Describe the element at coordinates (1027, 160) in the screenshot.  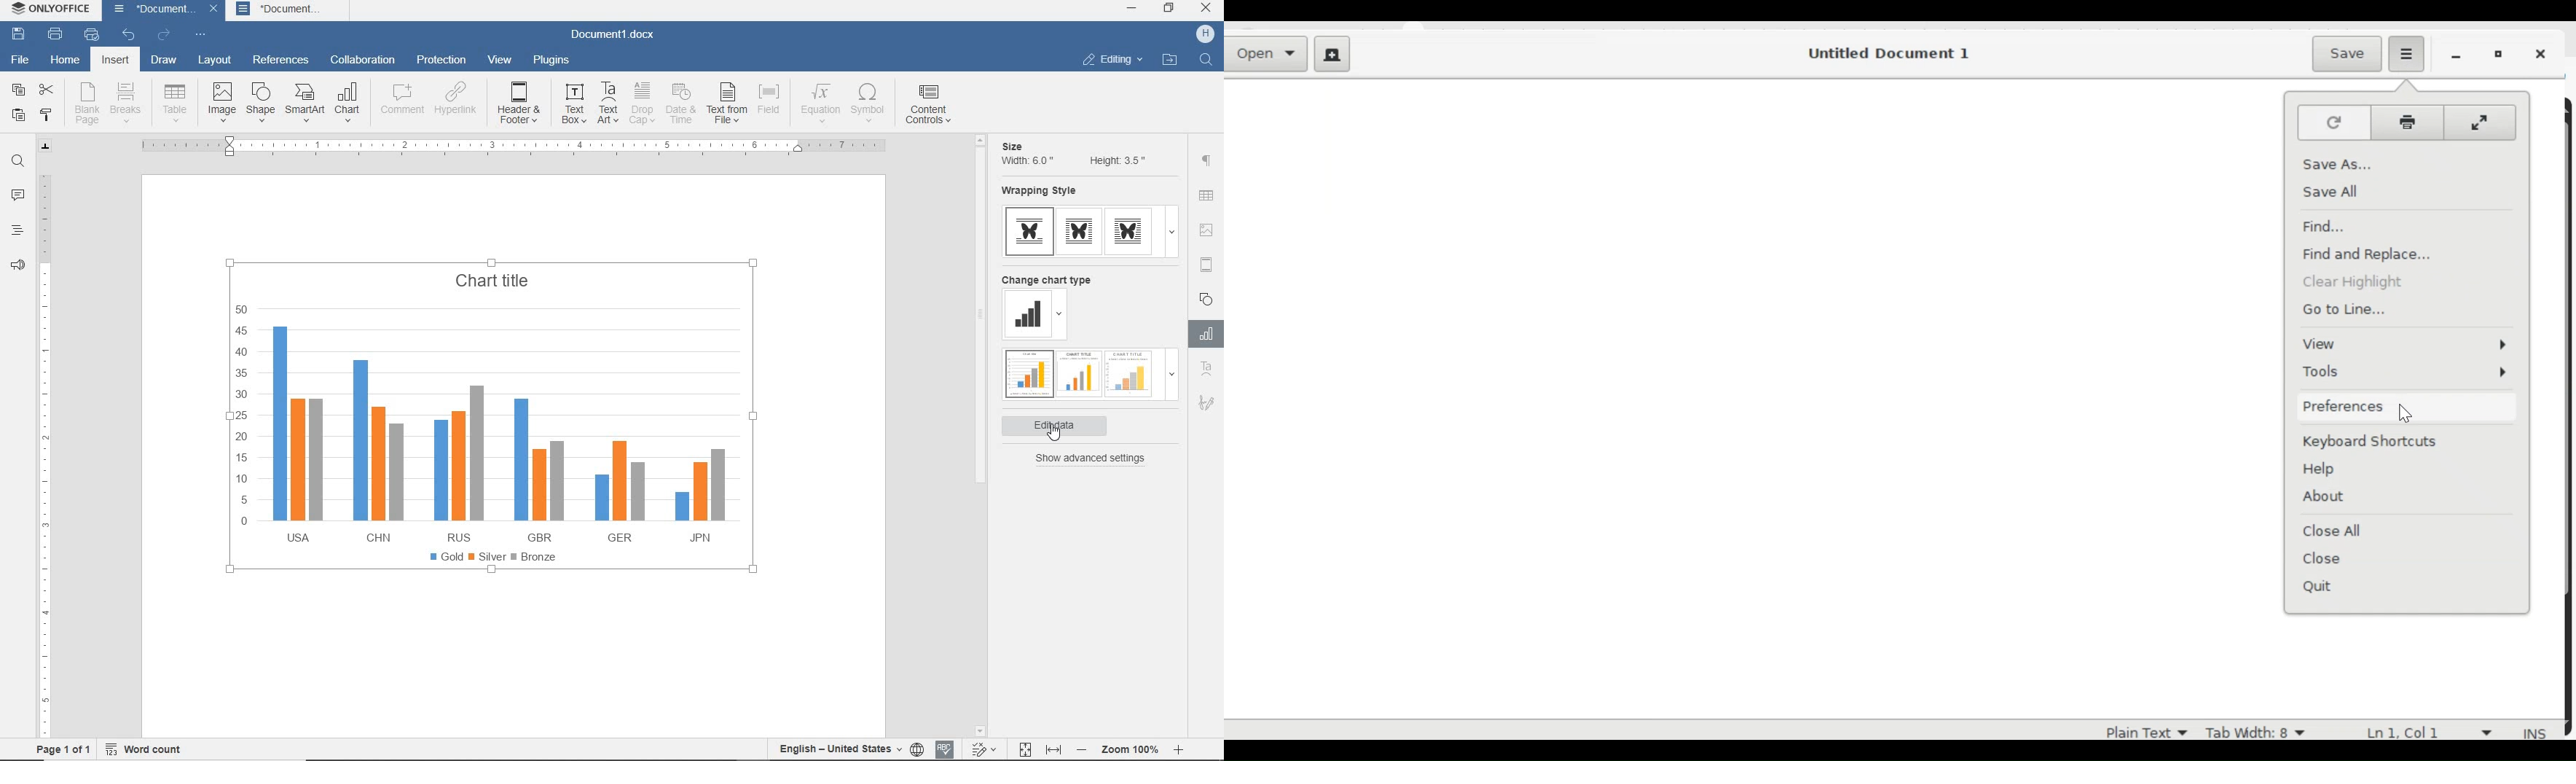
I see `Width: 6.0"` at that location.